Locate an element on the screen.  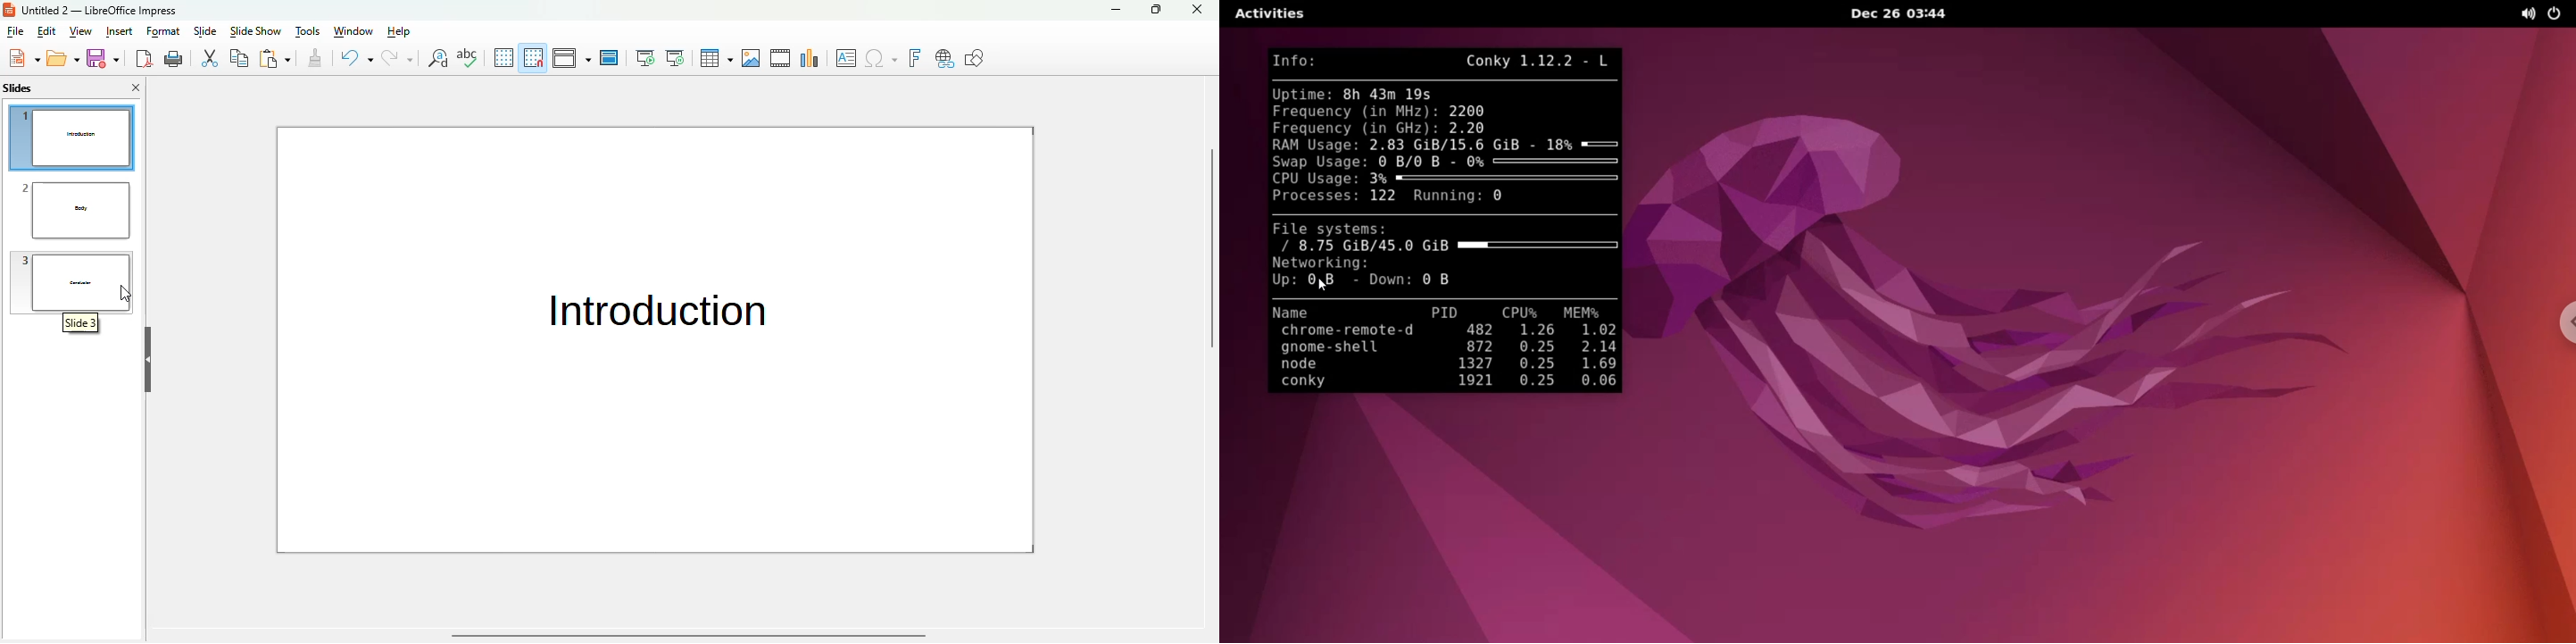
print is located at coordinates (174, 59).